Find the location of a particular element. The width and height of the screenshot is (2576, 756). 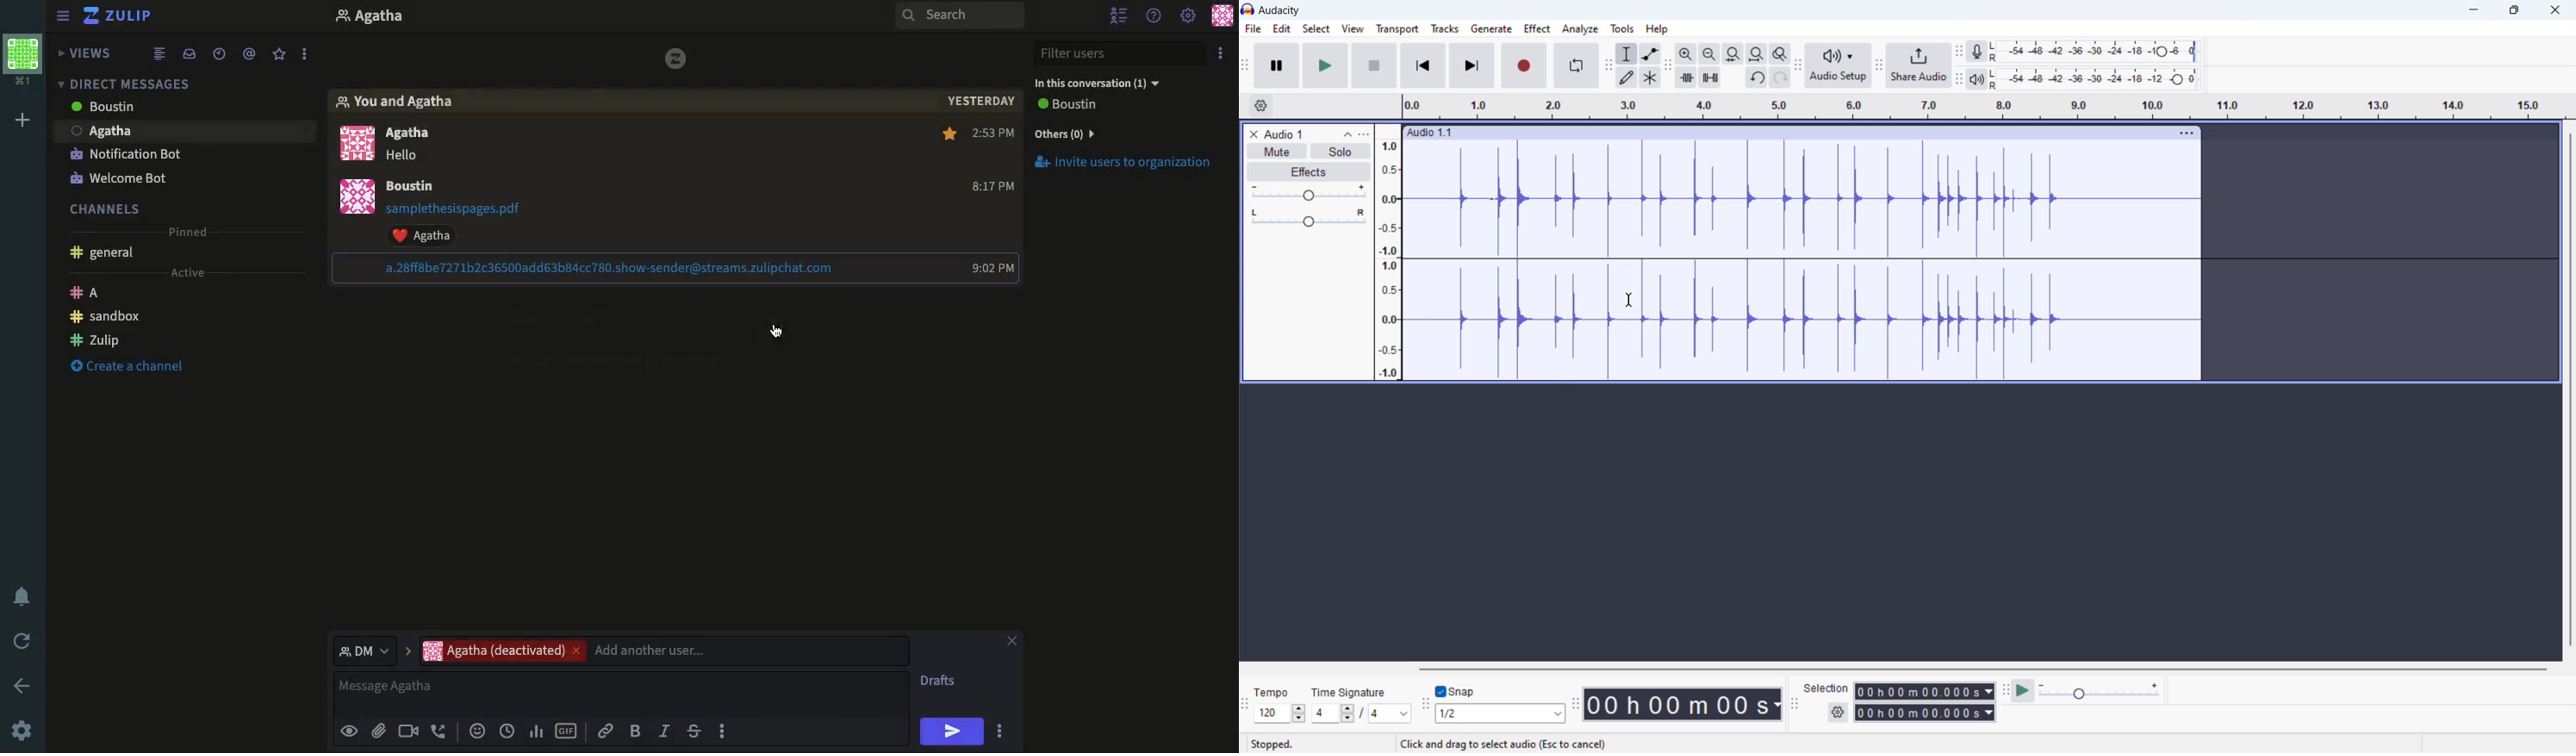

share audio  is located at coordinates (1919, 66).